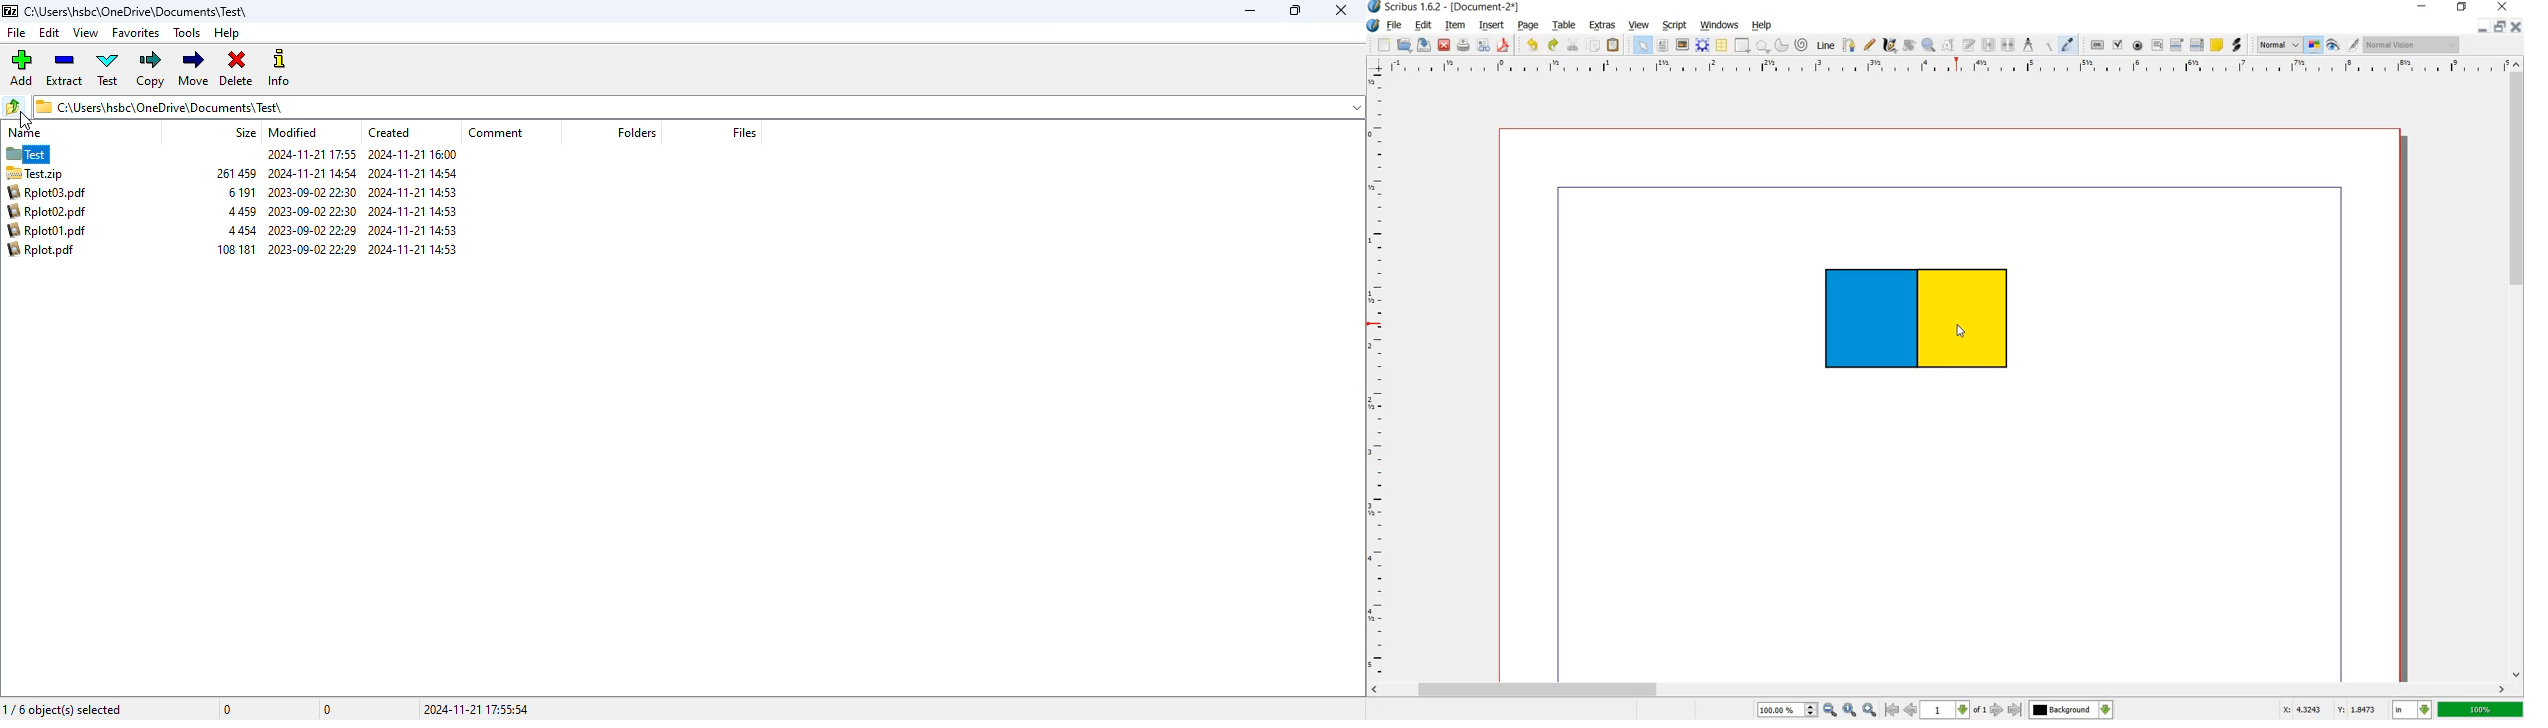 The image size is (2548, 728). Describe the element at coordinates (2197, 46) in the screenshot. I see `pdf list box` at that location.